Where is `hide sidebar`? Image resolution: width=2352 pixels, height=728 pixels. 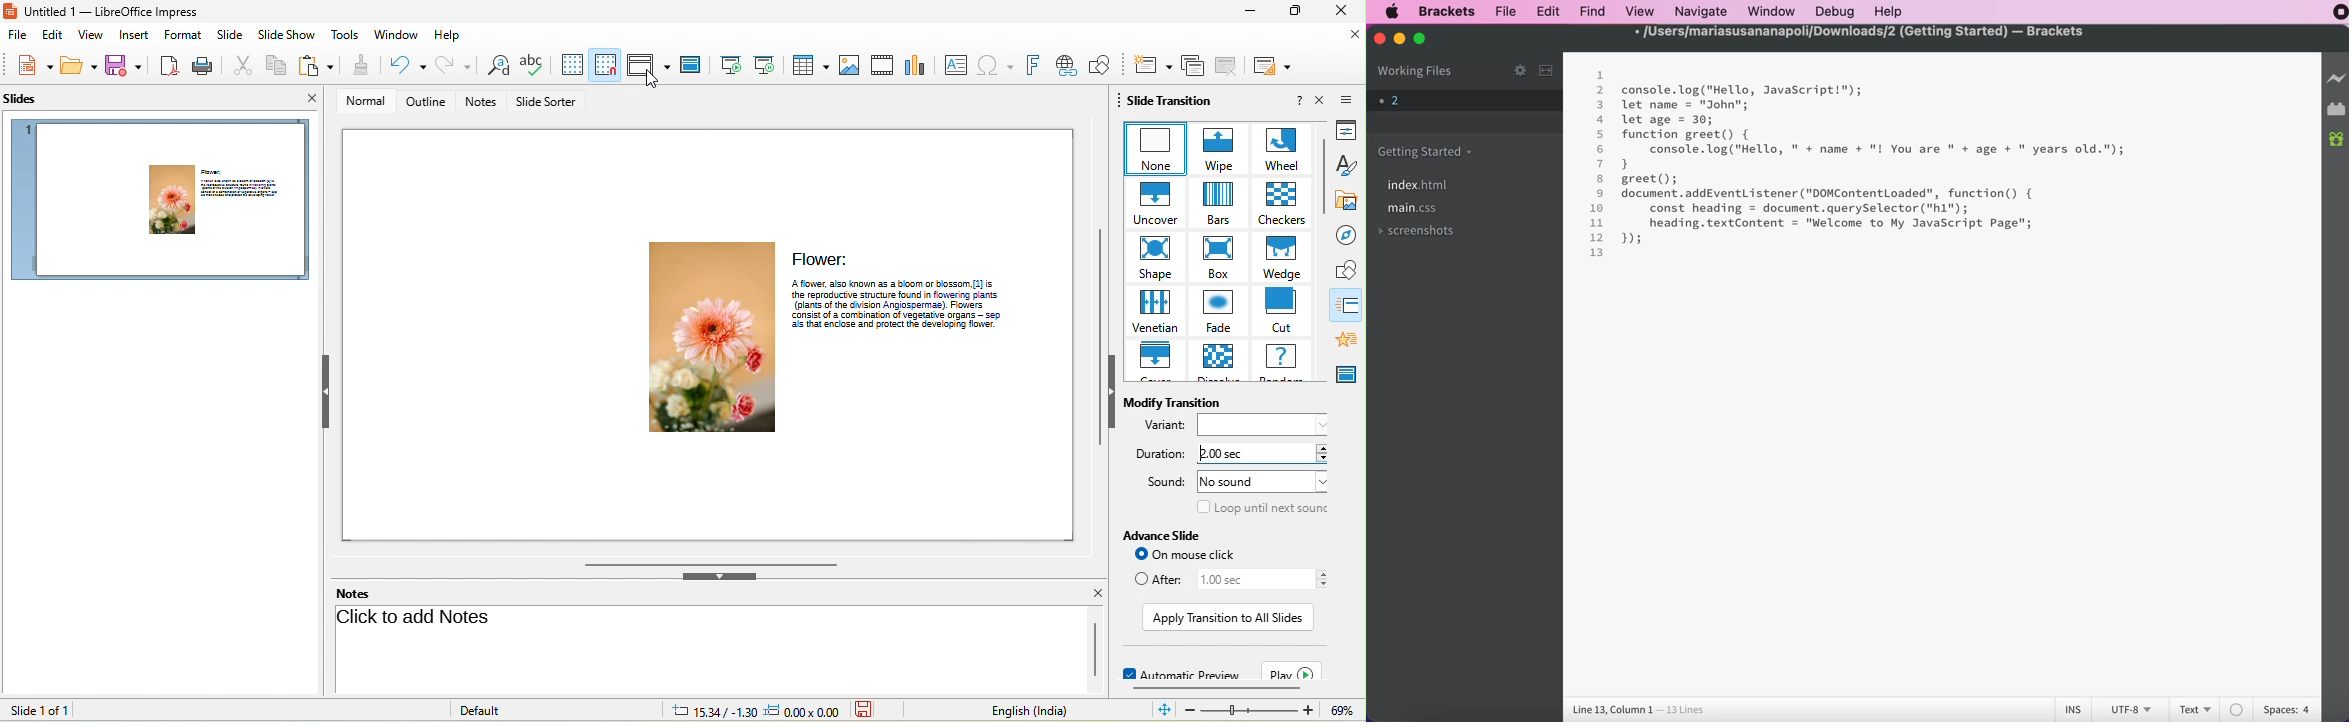
hide sidebar is located at coordinates (325, 390).